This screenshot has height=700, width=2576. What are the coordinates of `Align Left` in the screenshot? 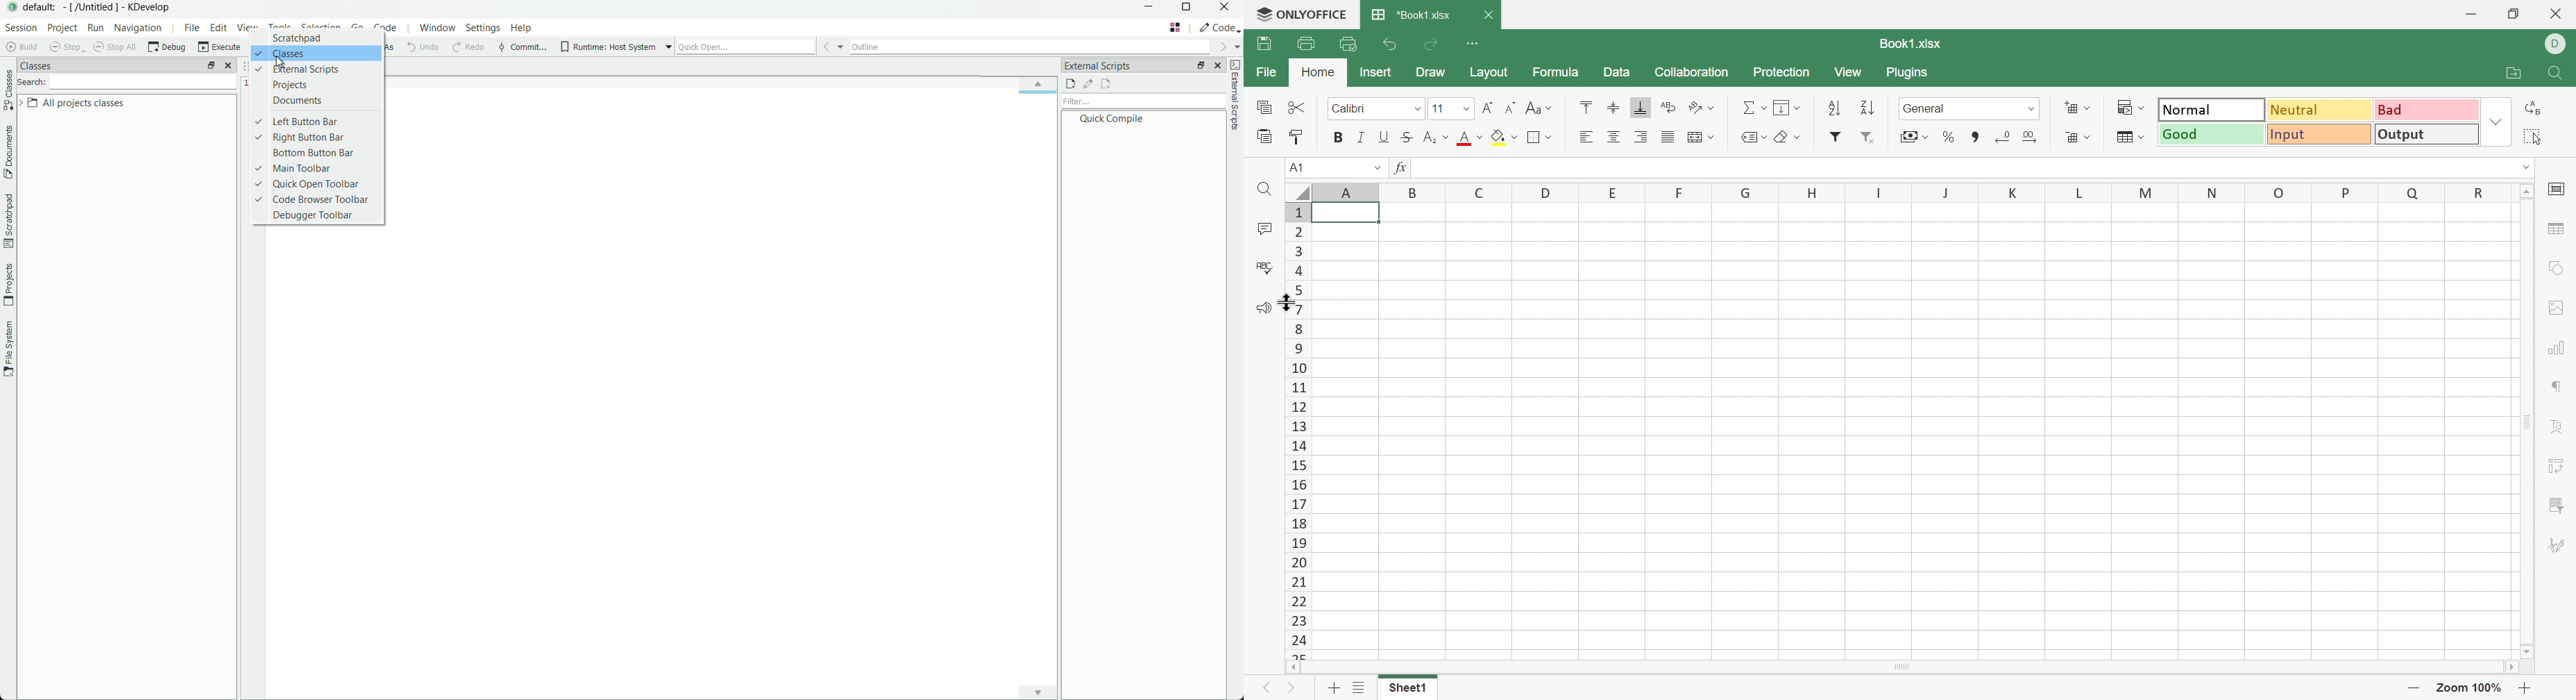 It's located at (1588, 136).